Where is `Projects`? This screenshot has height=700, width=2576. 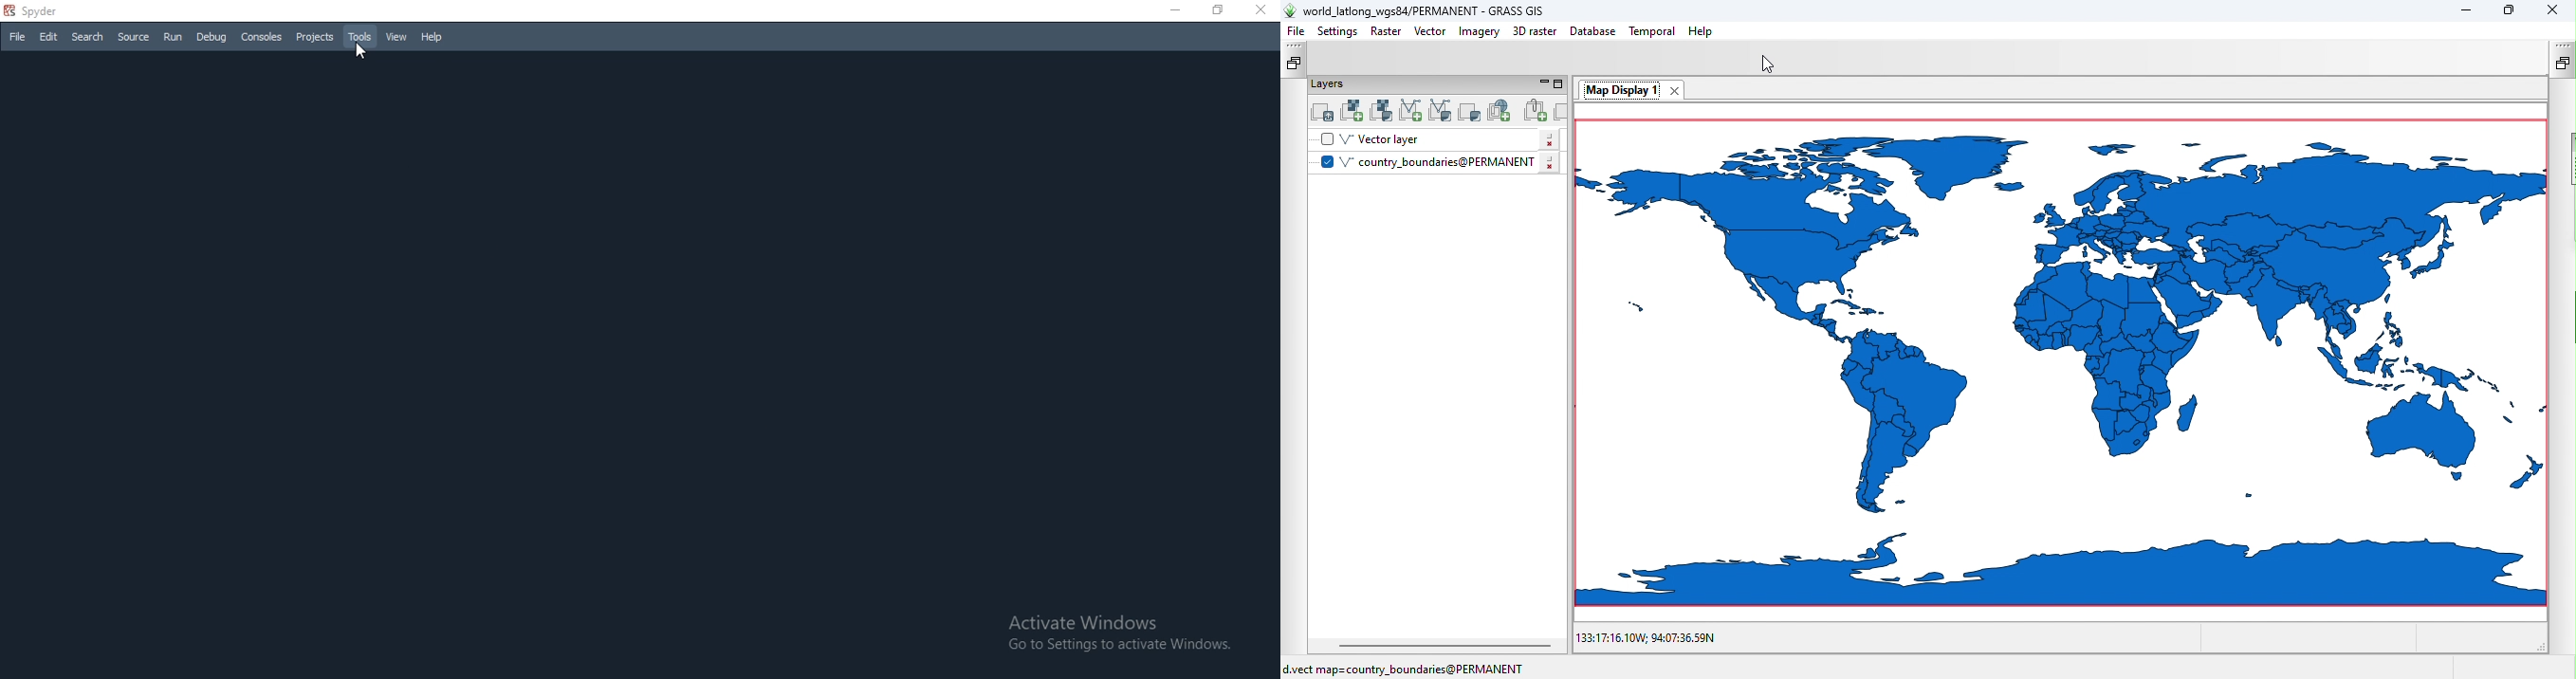
Projects is located at coordinates (314, 38).